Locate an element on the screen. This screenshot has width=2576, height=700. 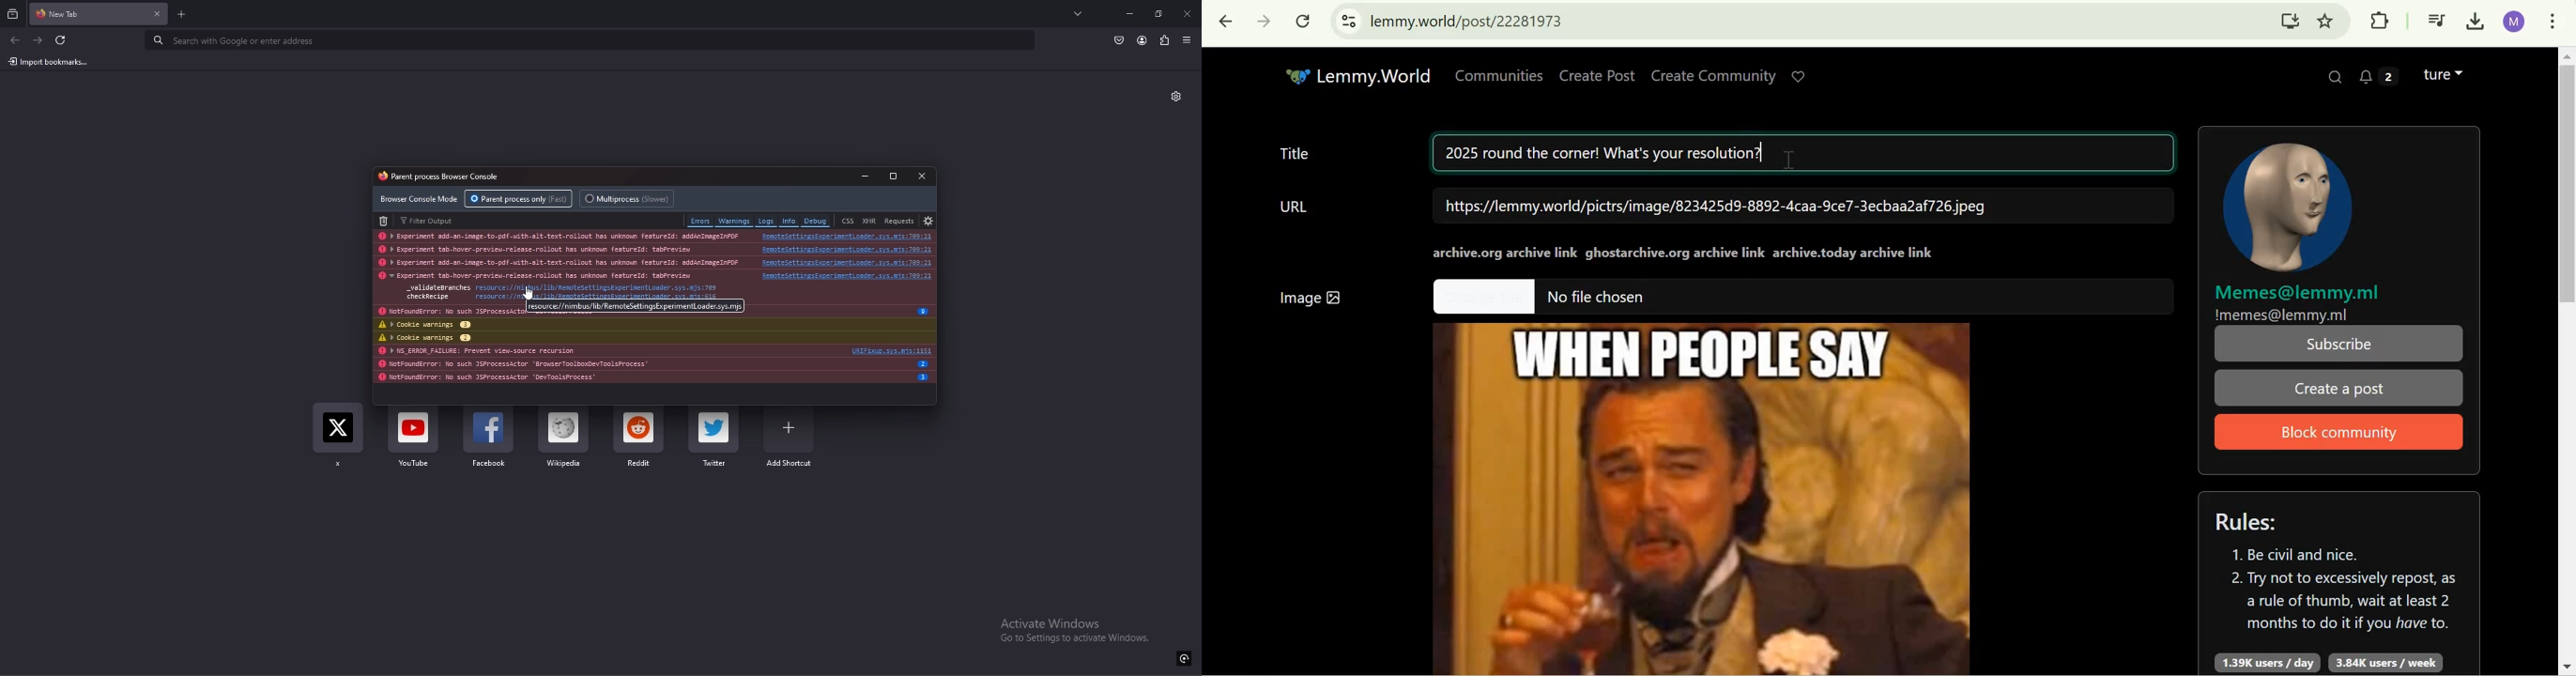
Create a post is located at coordinates (2337, 388).